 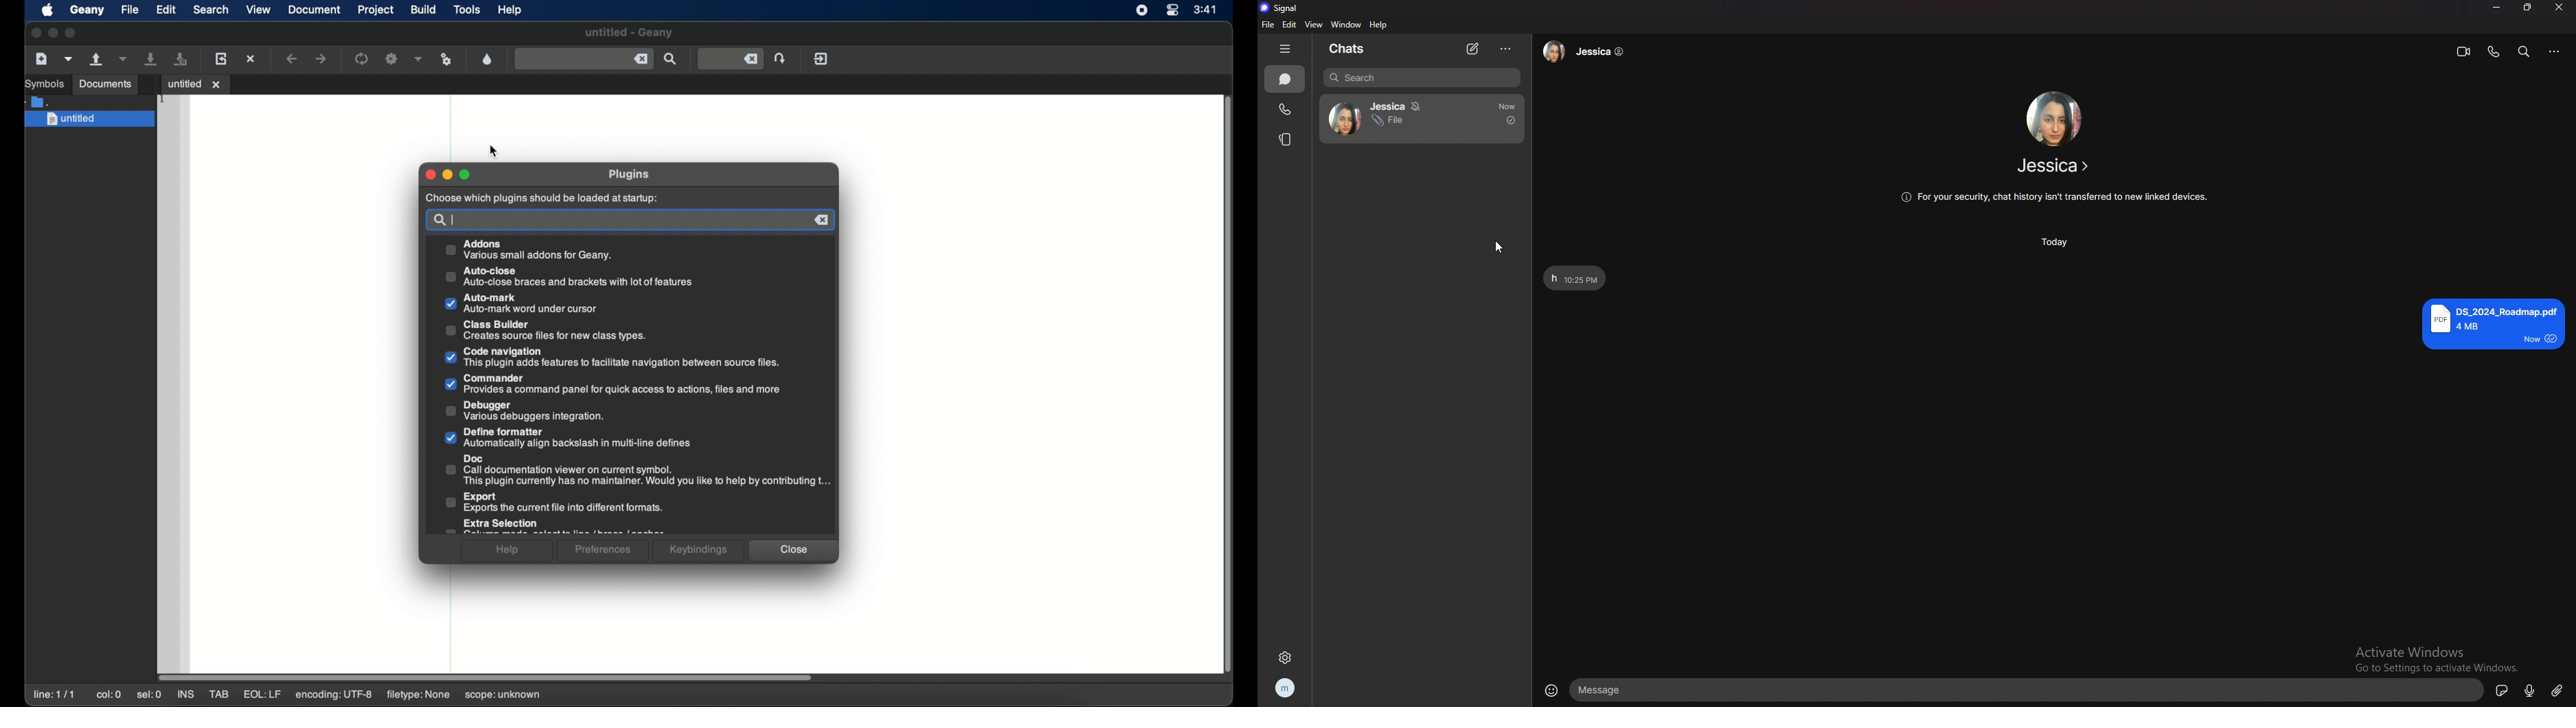 What do you see at coordinates (2524, 51) in the screenshot?
I see `search messages` at bounding box center [2524, 51].